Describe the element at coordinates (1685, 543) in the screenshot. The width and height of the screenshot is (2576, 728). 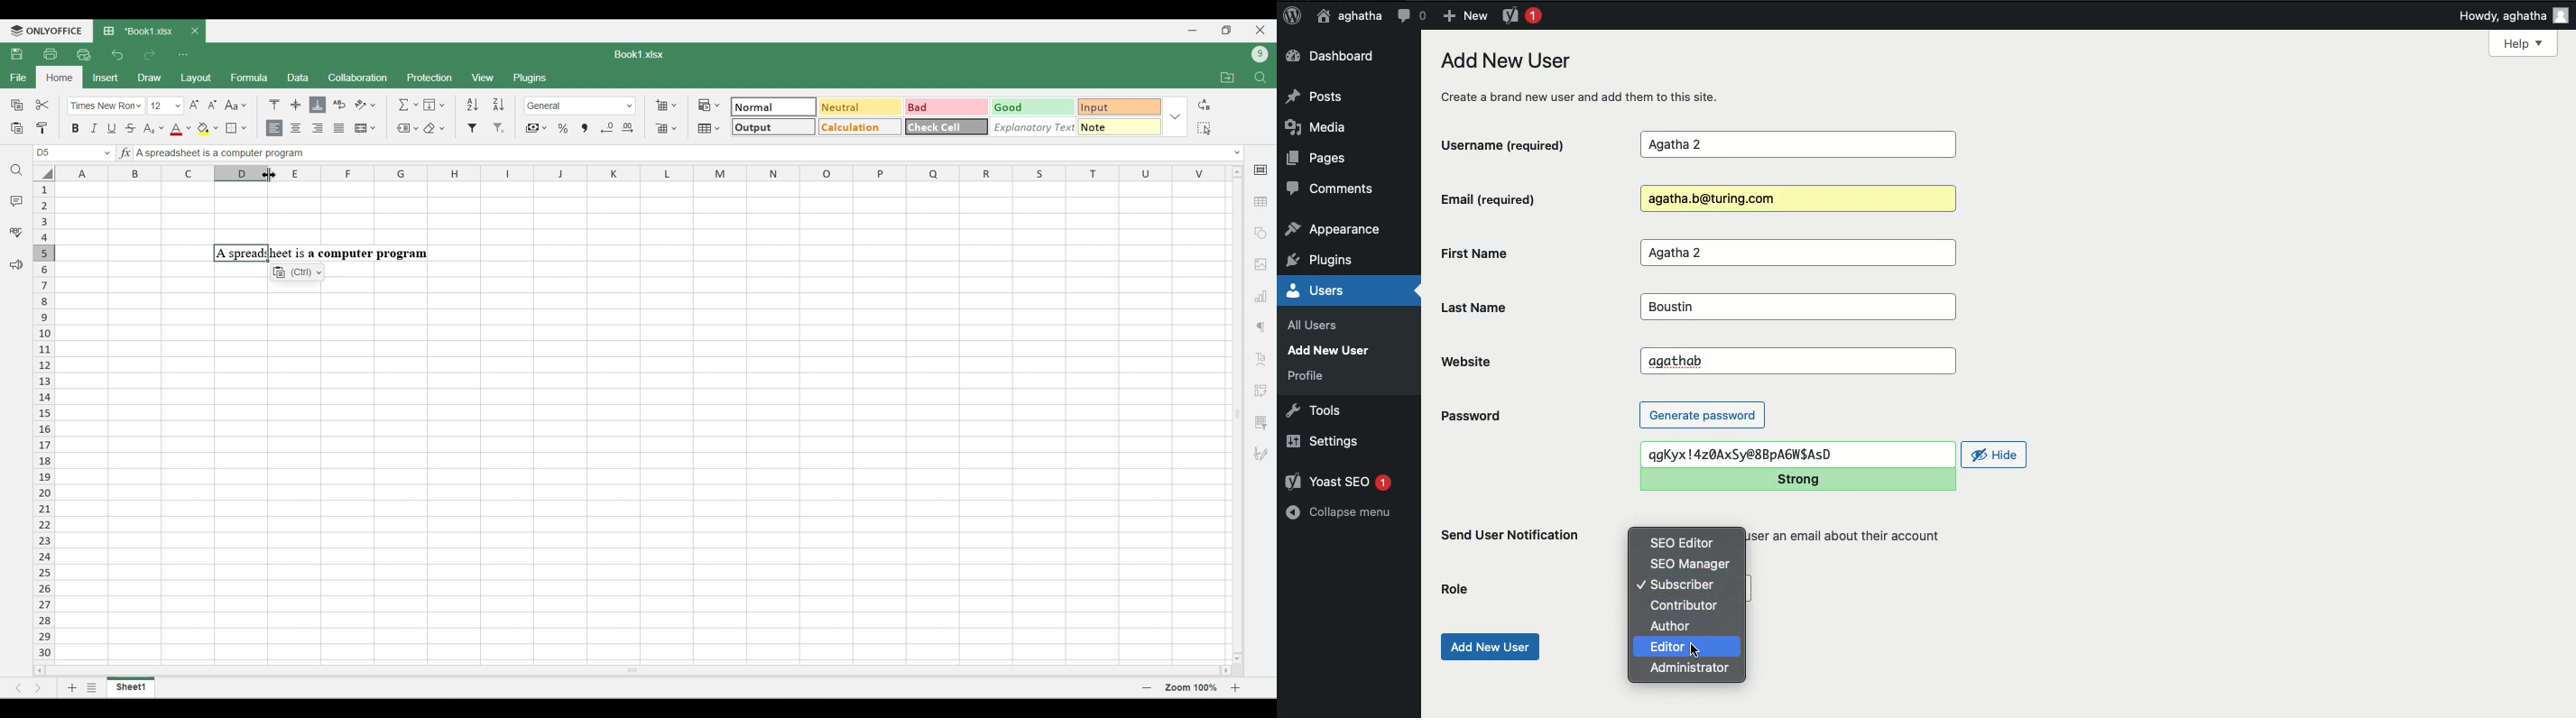
I see `SEO editor` at that location.